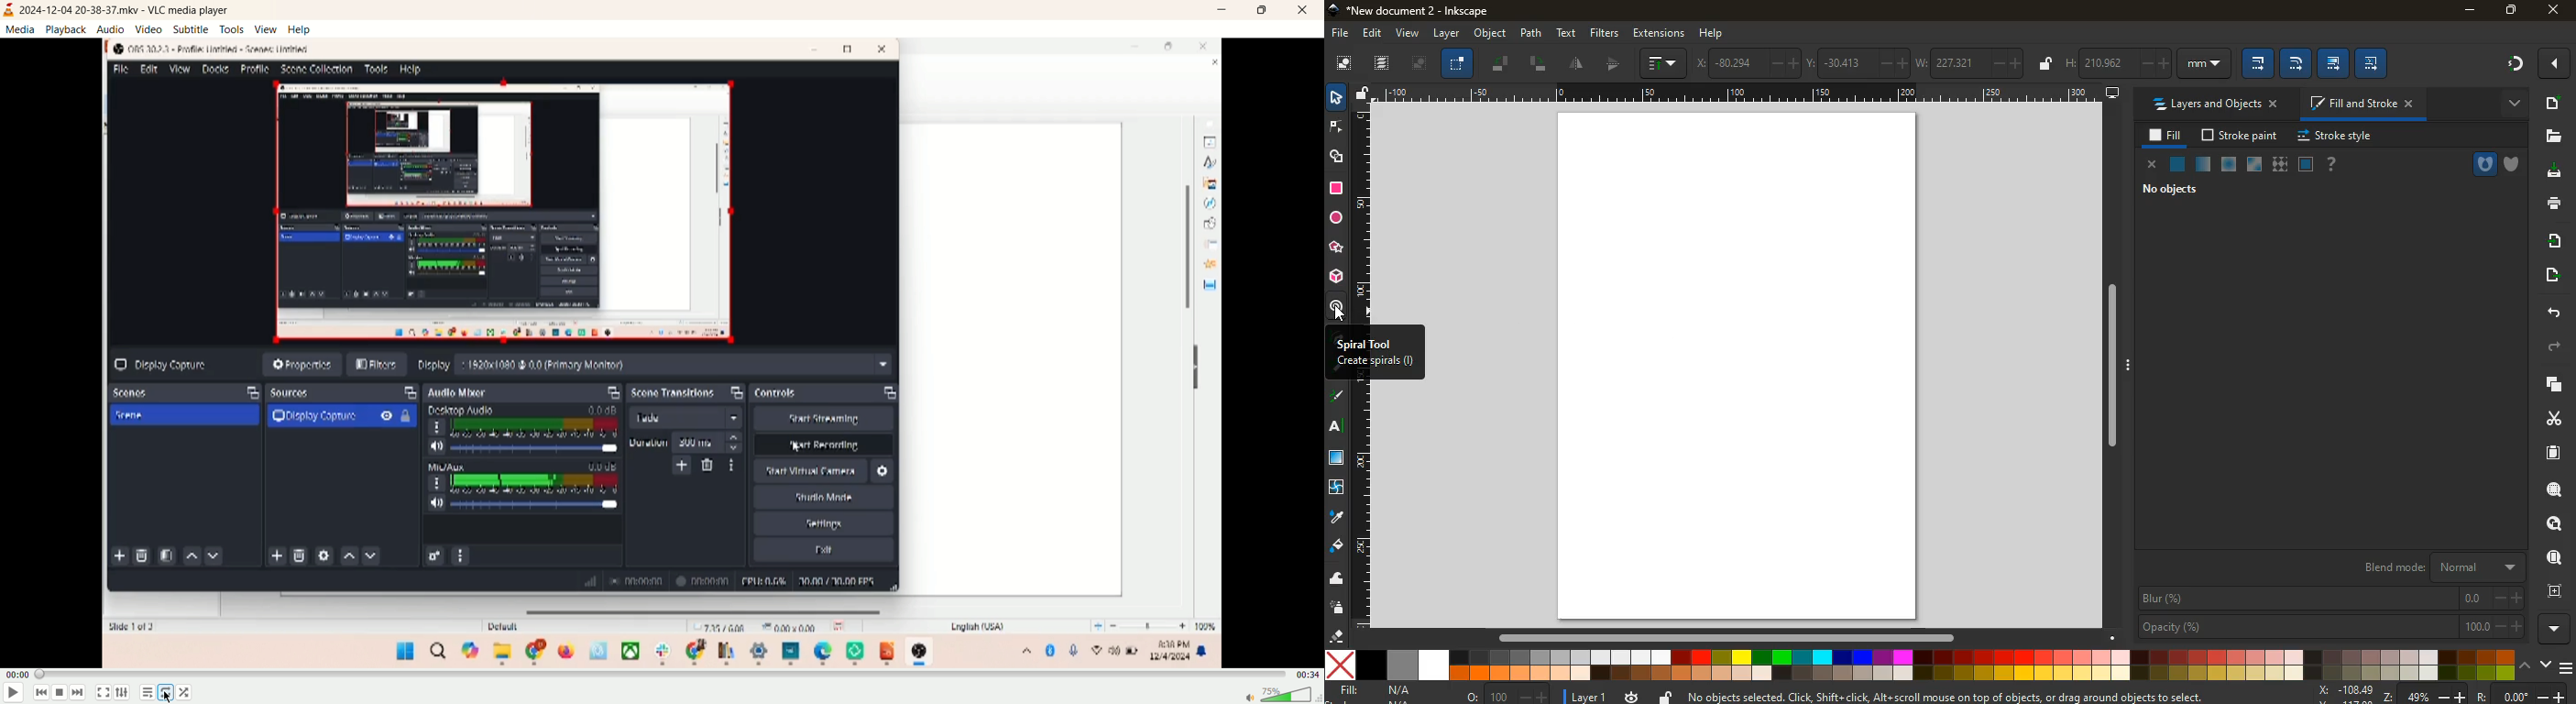  I want to click on look, so click(2549, 525).